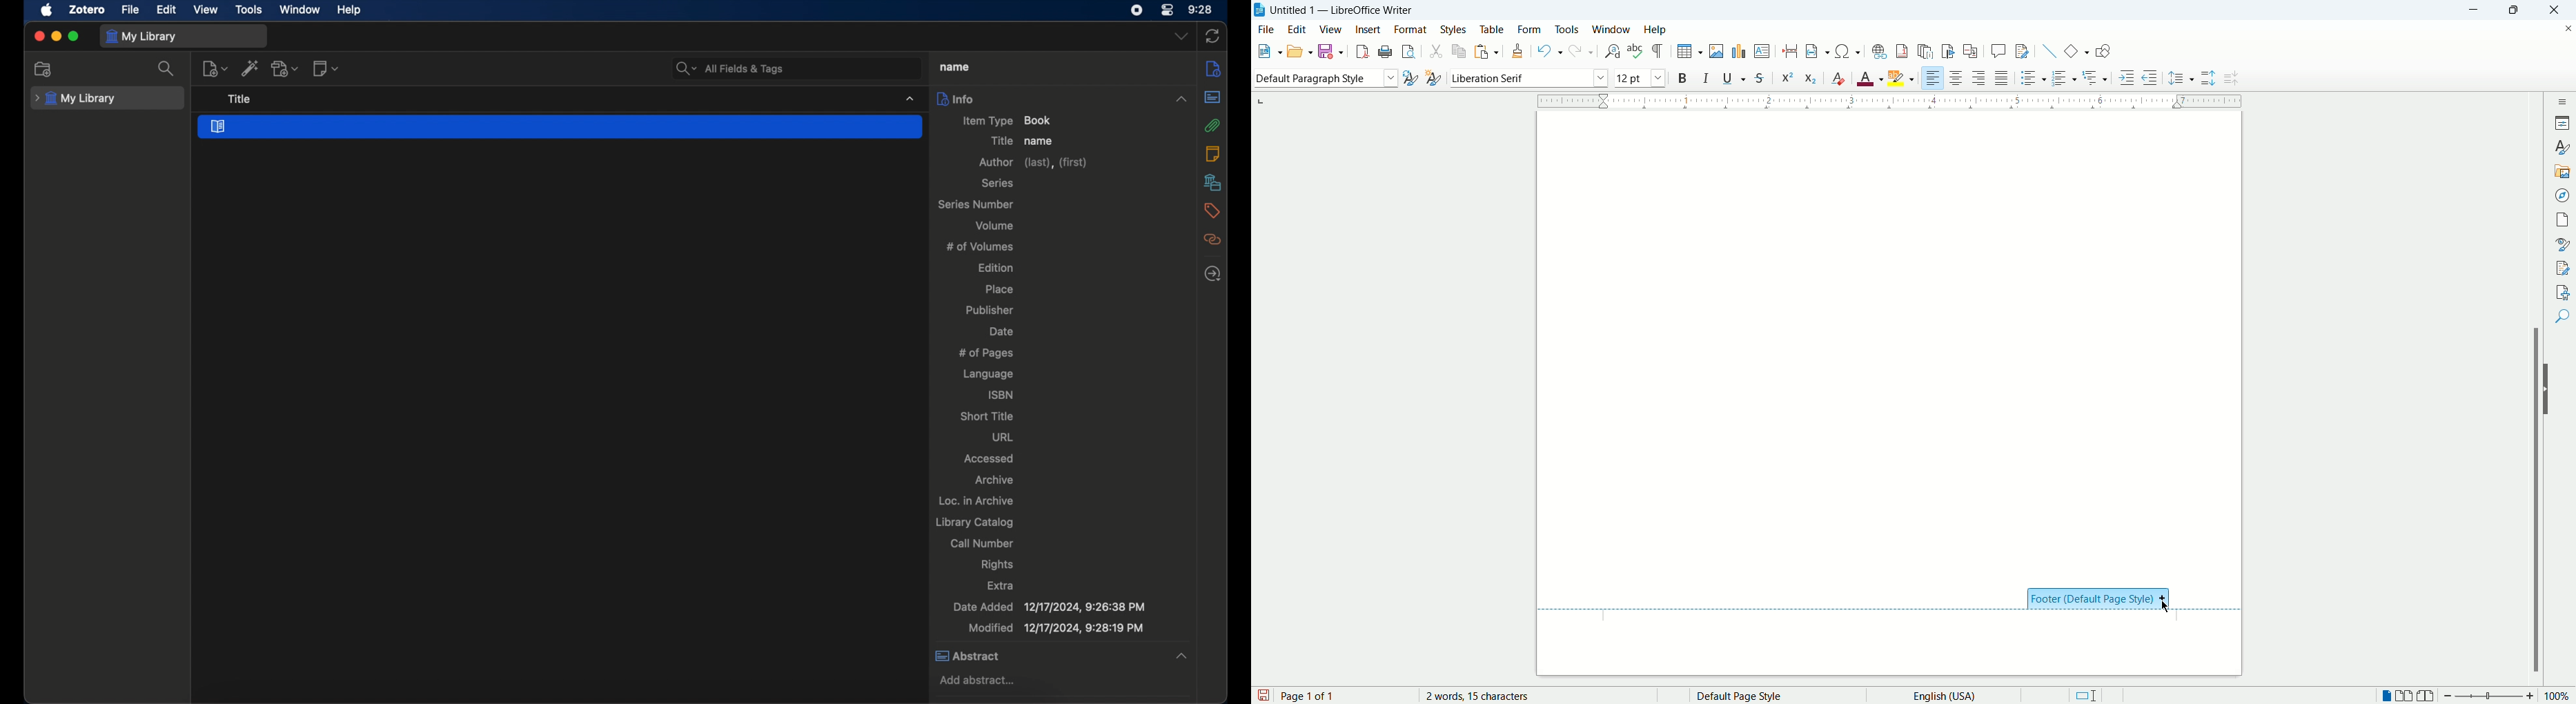  What do you see at coordinates (1333, 50) in the screenshot?
I see `save` at bounding box center [1333, 50].